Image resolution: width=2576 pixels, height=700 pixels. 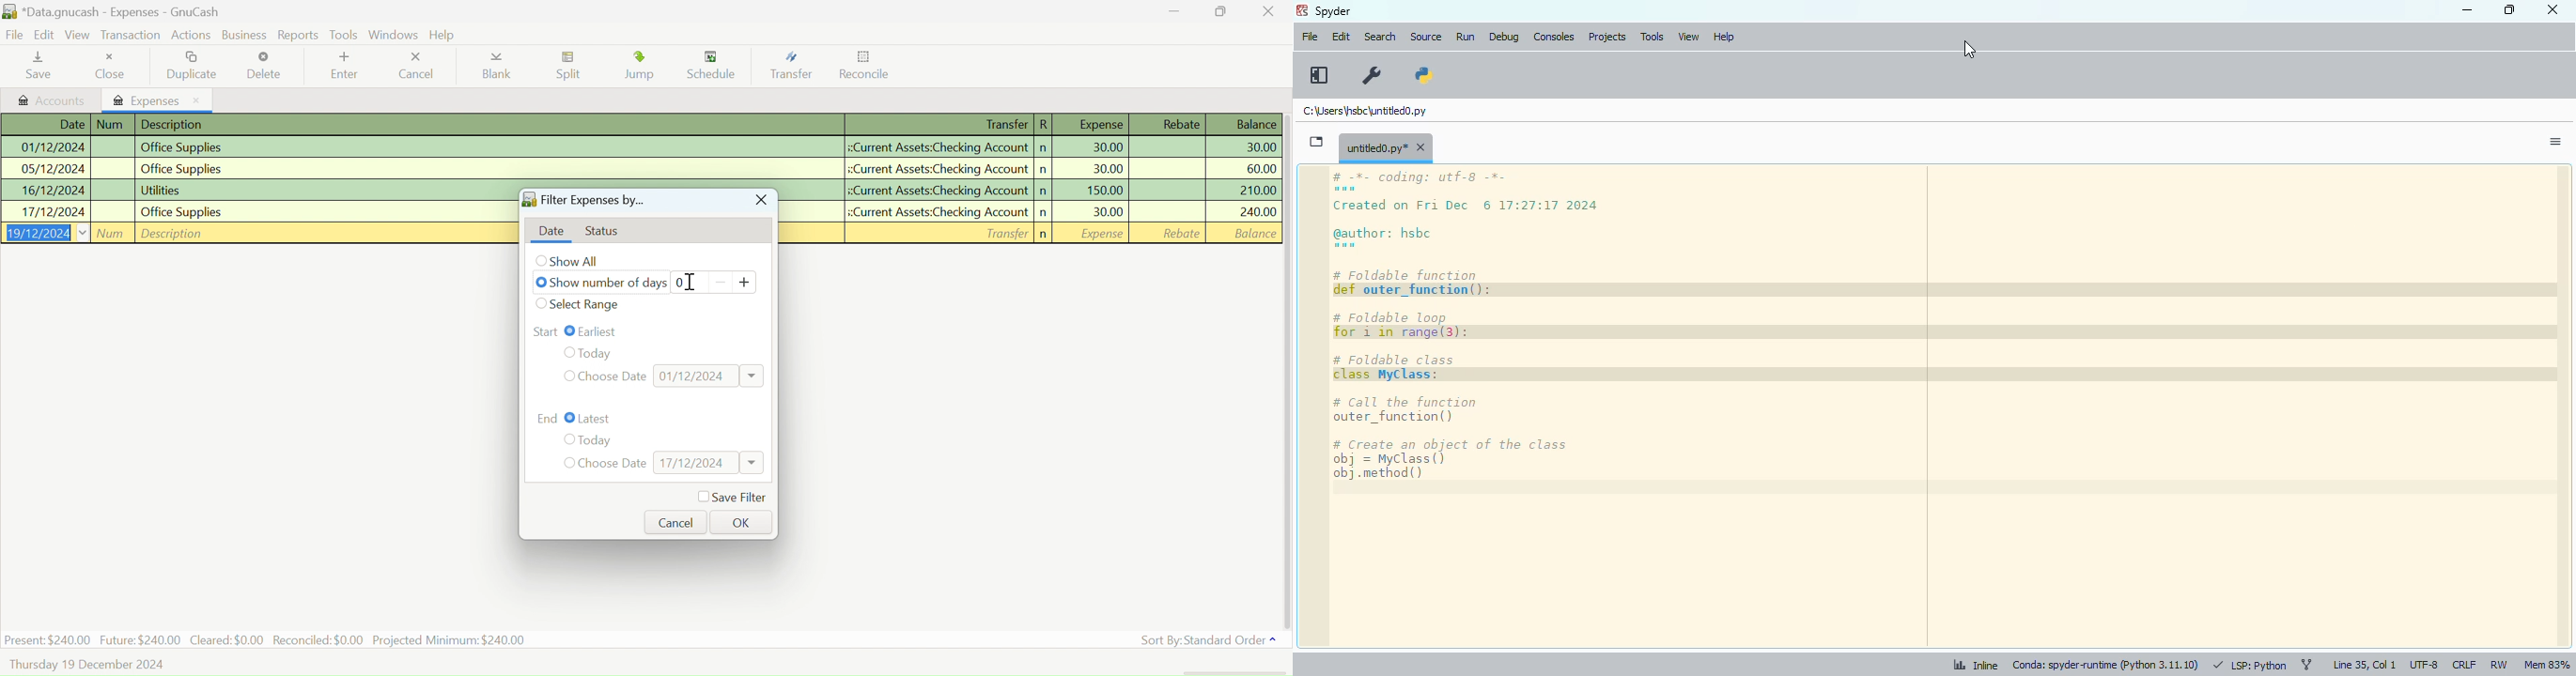 I want to click on New Entry Field, so click(x=257, y=232).